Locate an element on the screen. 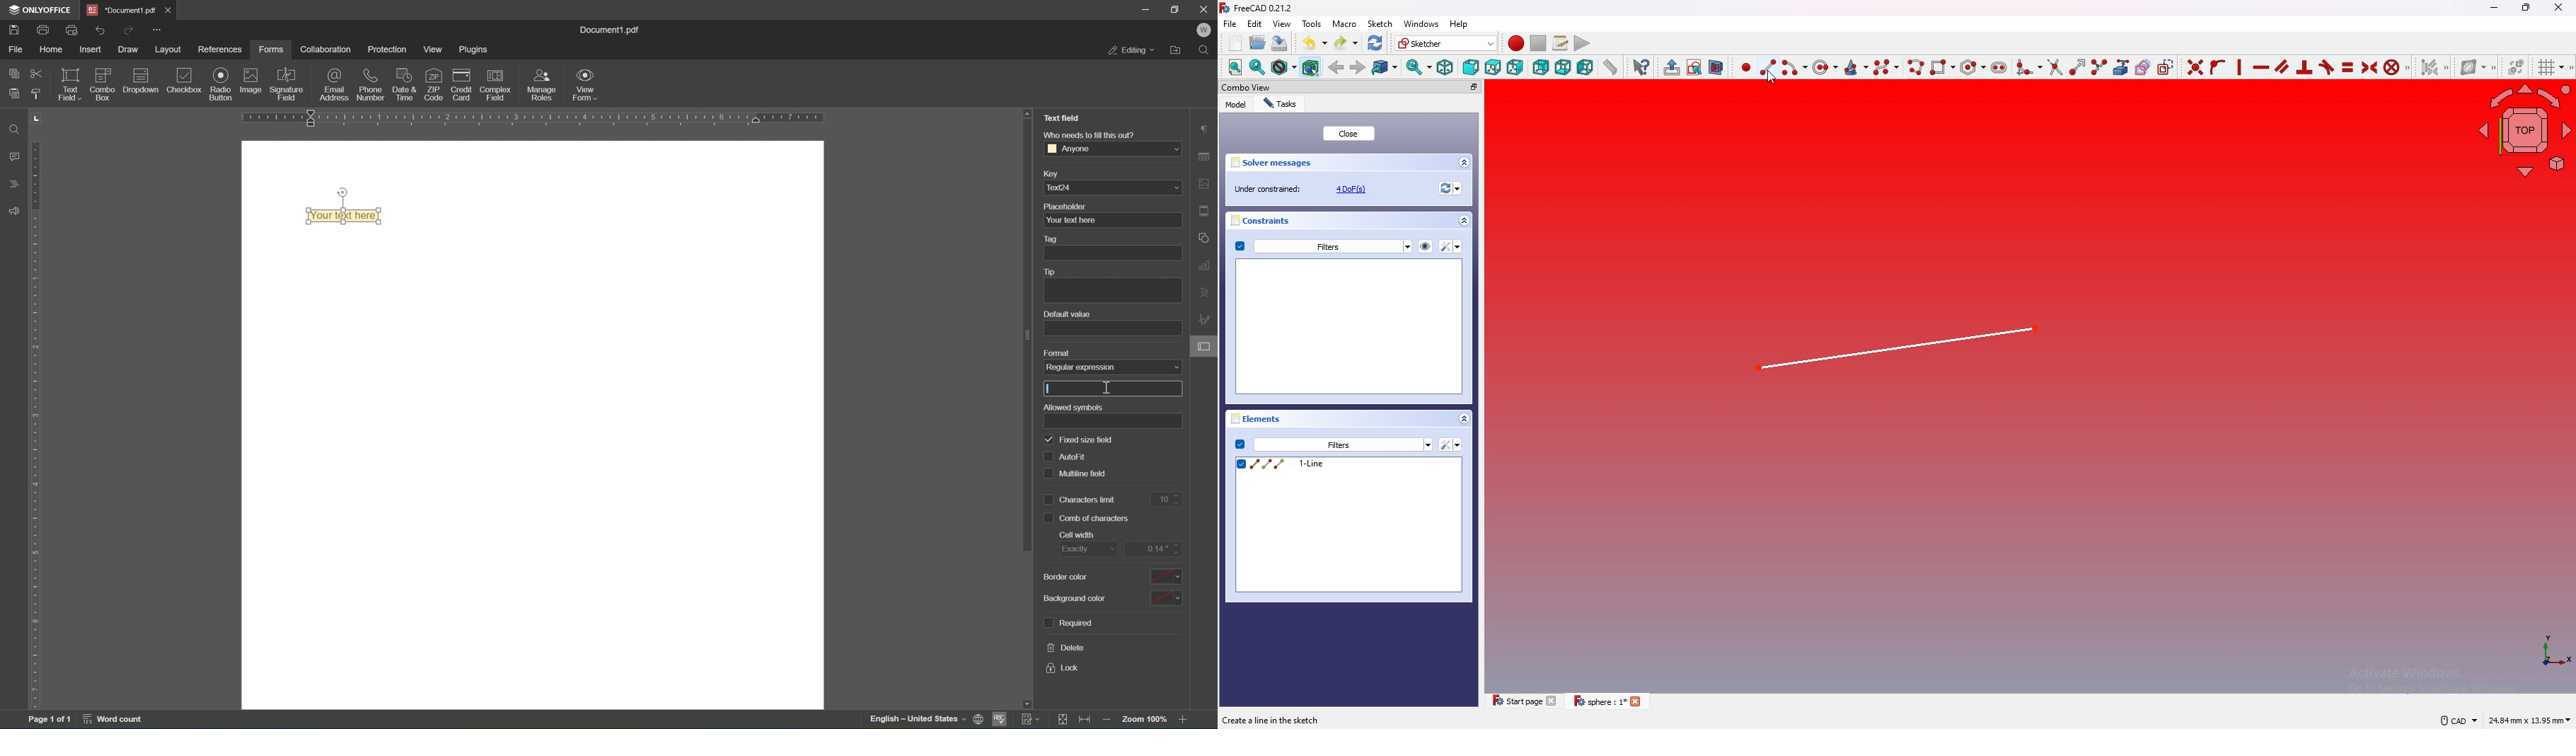  text field is located at coordinates (68, 83).